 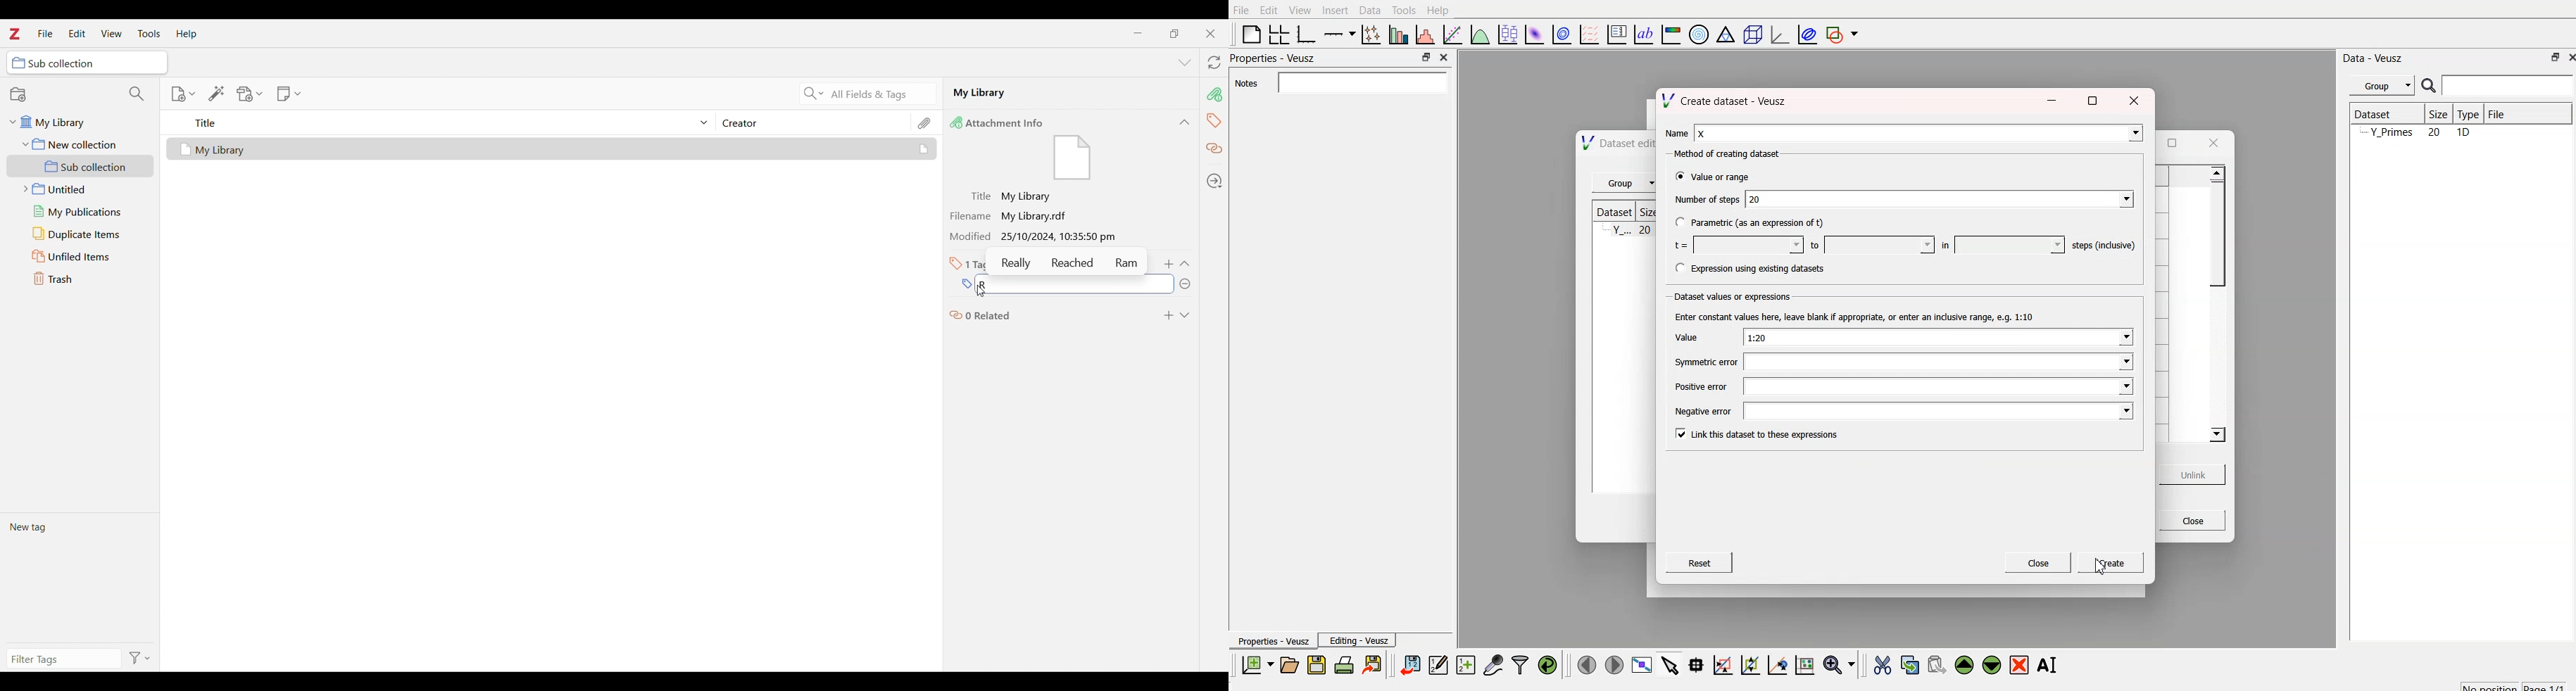 What do you see at coordinates (250, 94) in the screenshot?
I see `Add attachment options` at bounding box center [250, 94].